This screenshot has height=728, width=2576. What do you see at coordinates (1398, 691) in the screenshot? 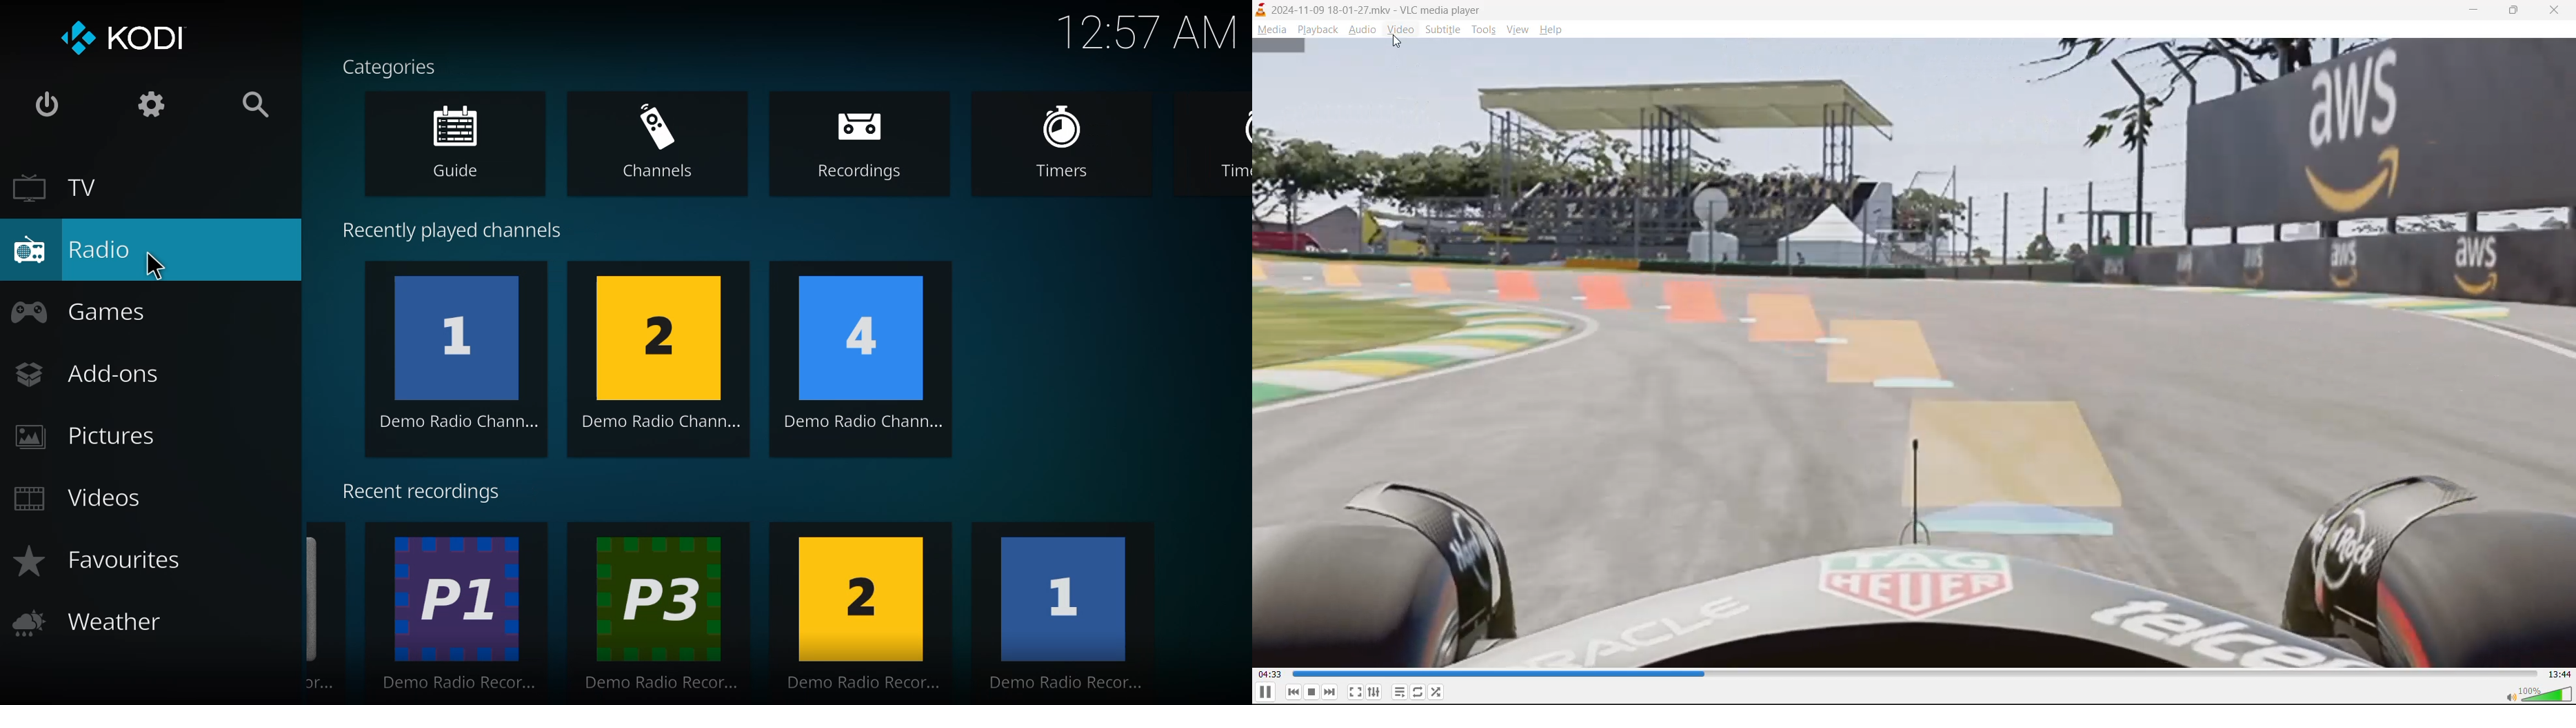
I see `toggle playlist` at bounding box center [1398, 691].